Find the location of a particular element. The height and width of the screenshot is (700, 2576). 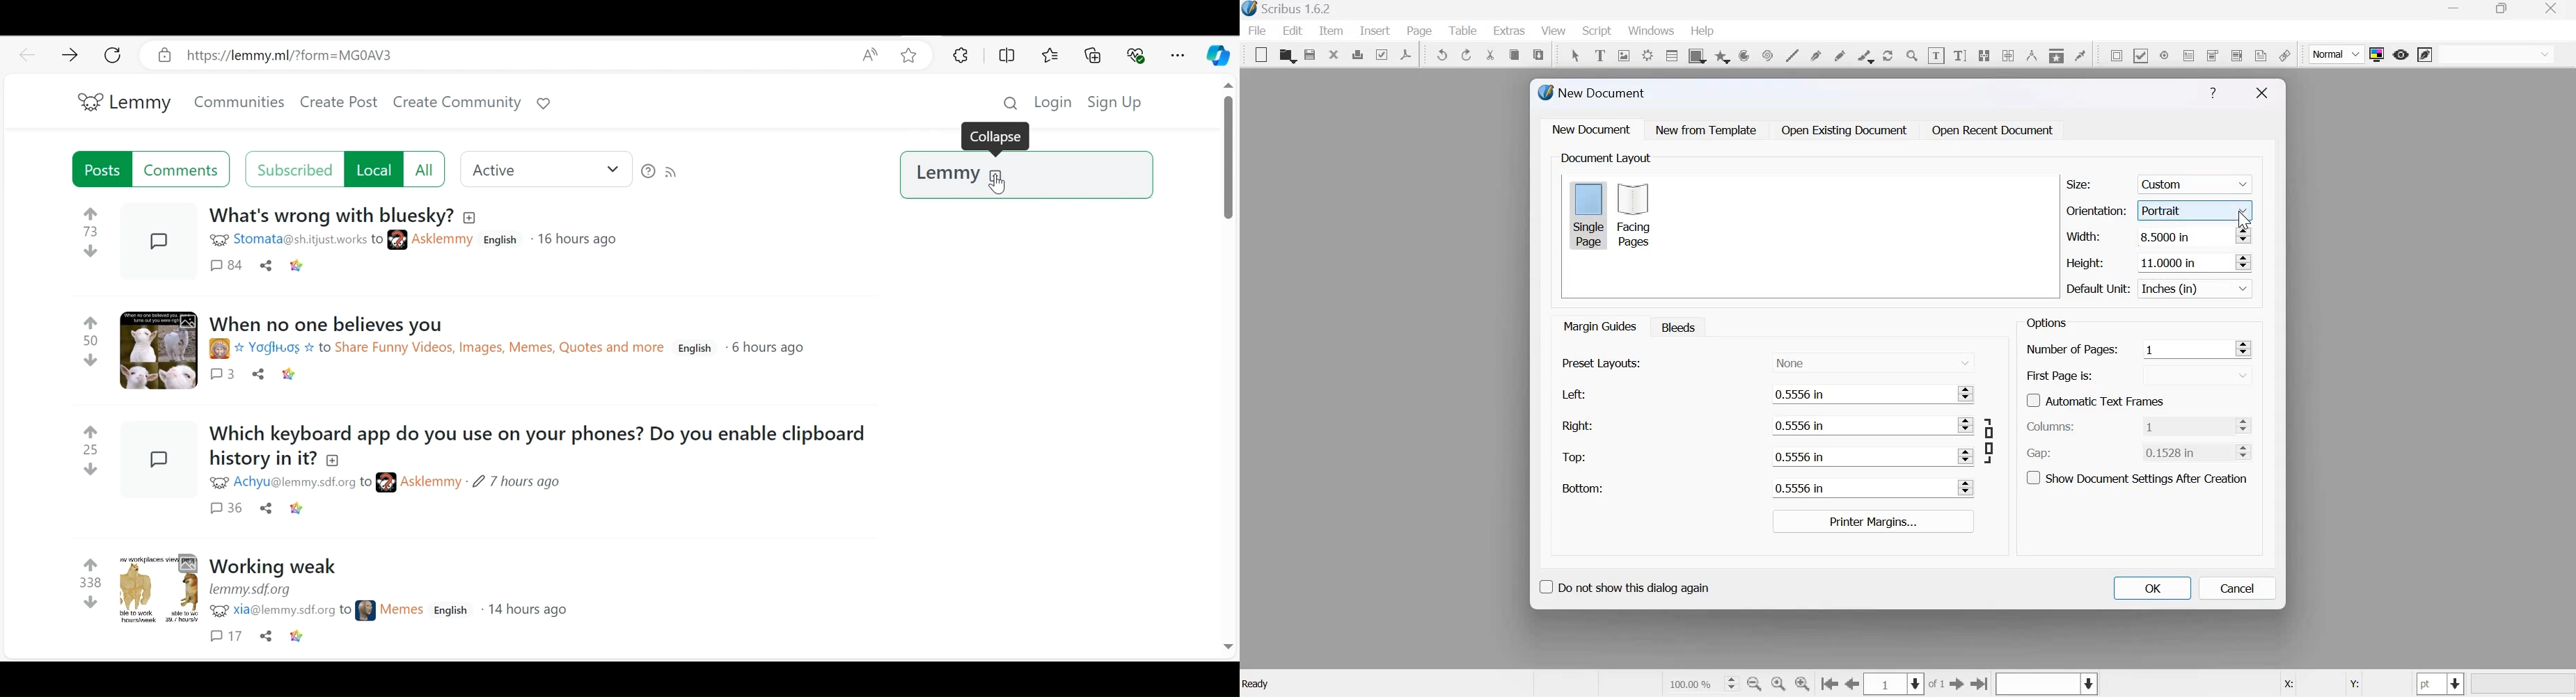

Address bar is located at coordinates (516, 55).